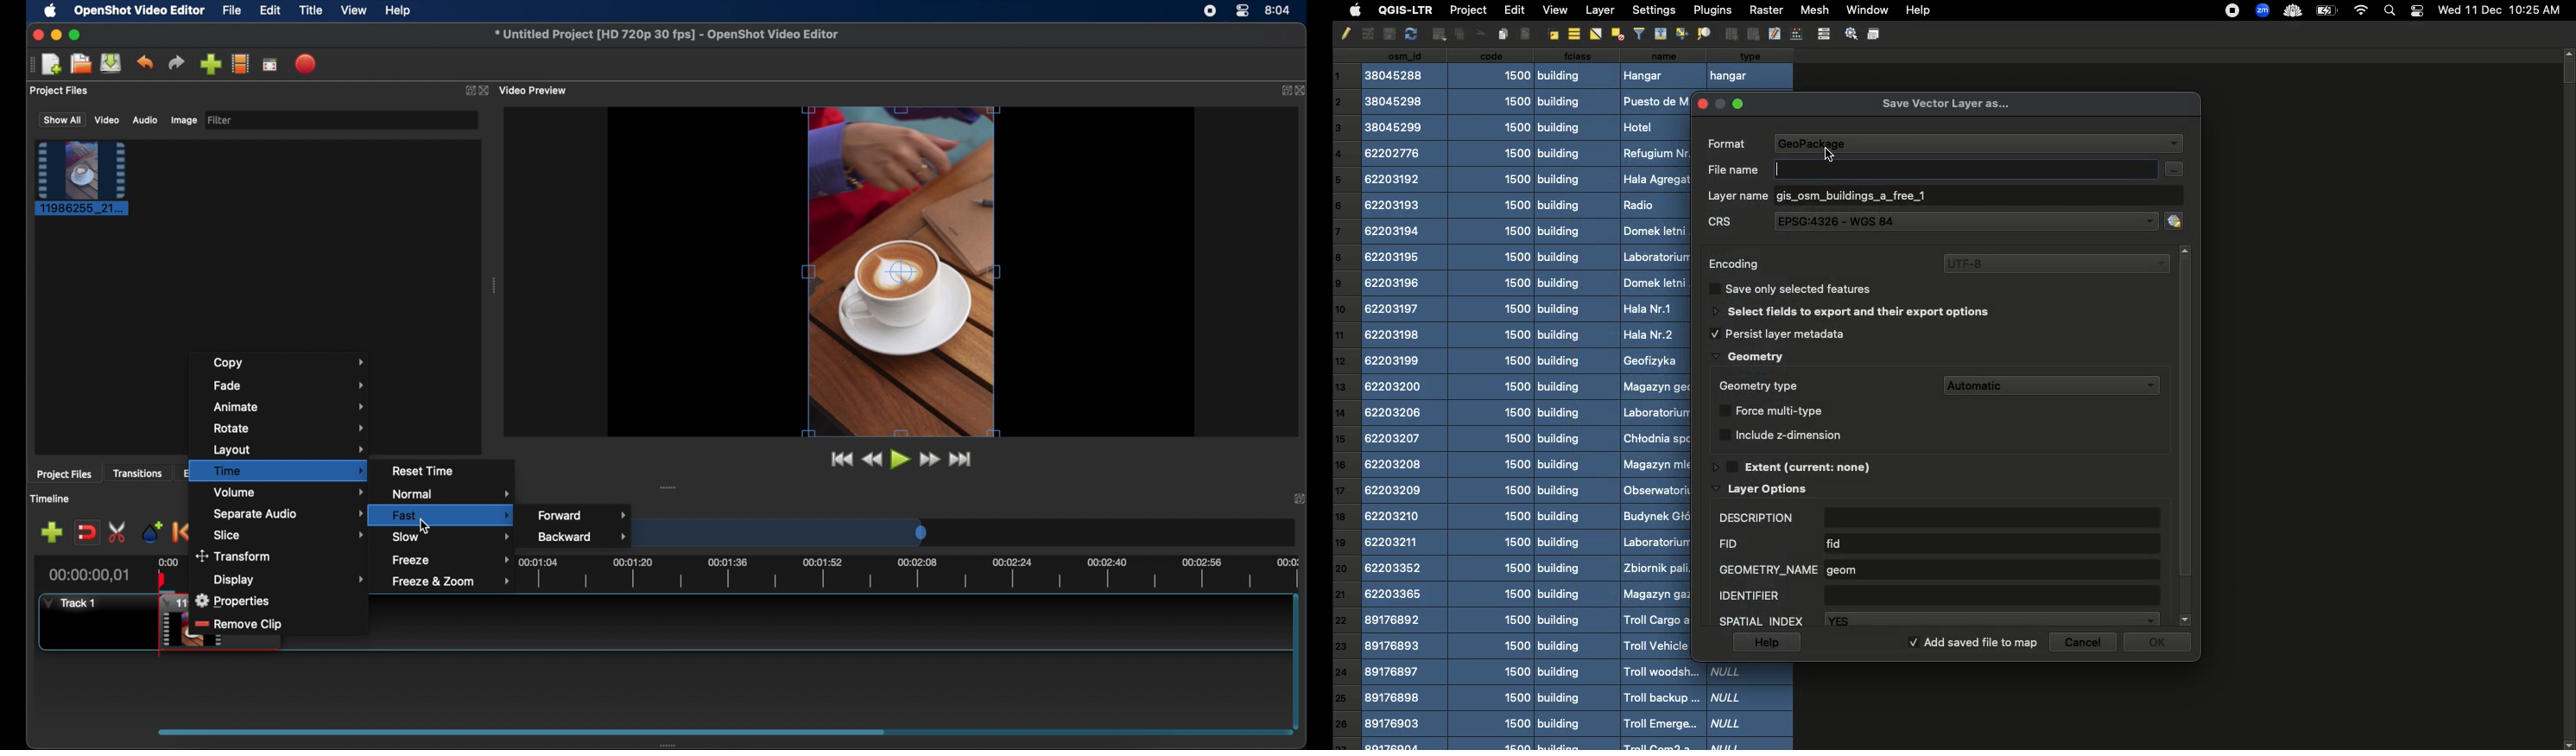  What do you see at coordinates (1948, 104) in the screenshot?
I see `Save vector layer as` at bounding box center [1948, 104].